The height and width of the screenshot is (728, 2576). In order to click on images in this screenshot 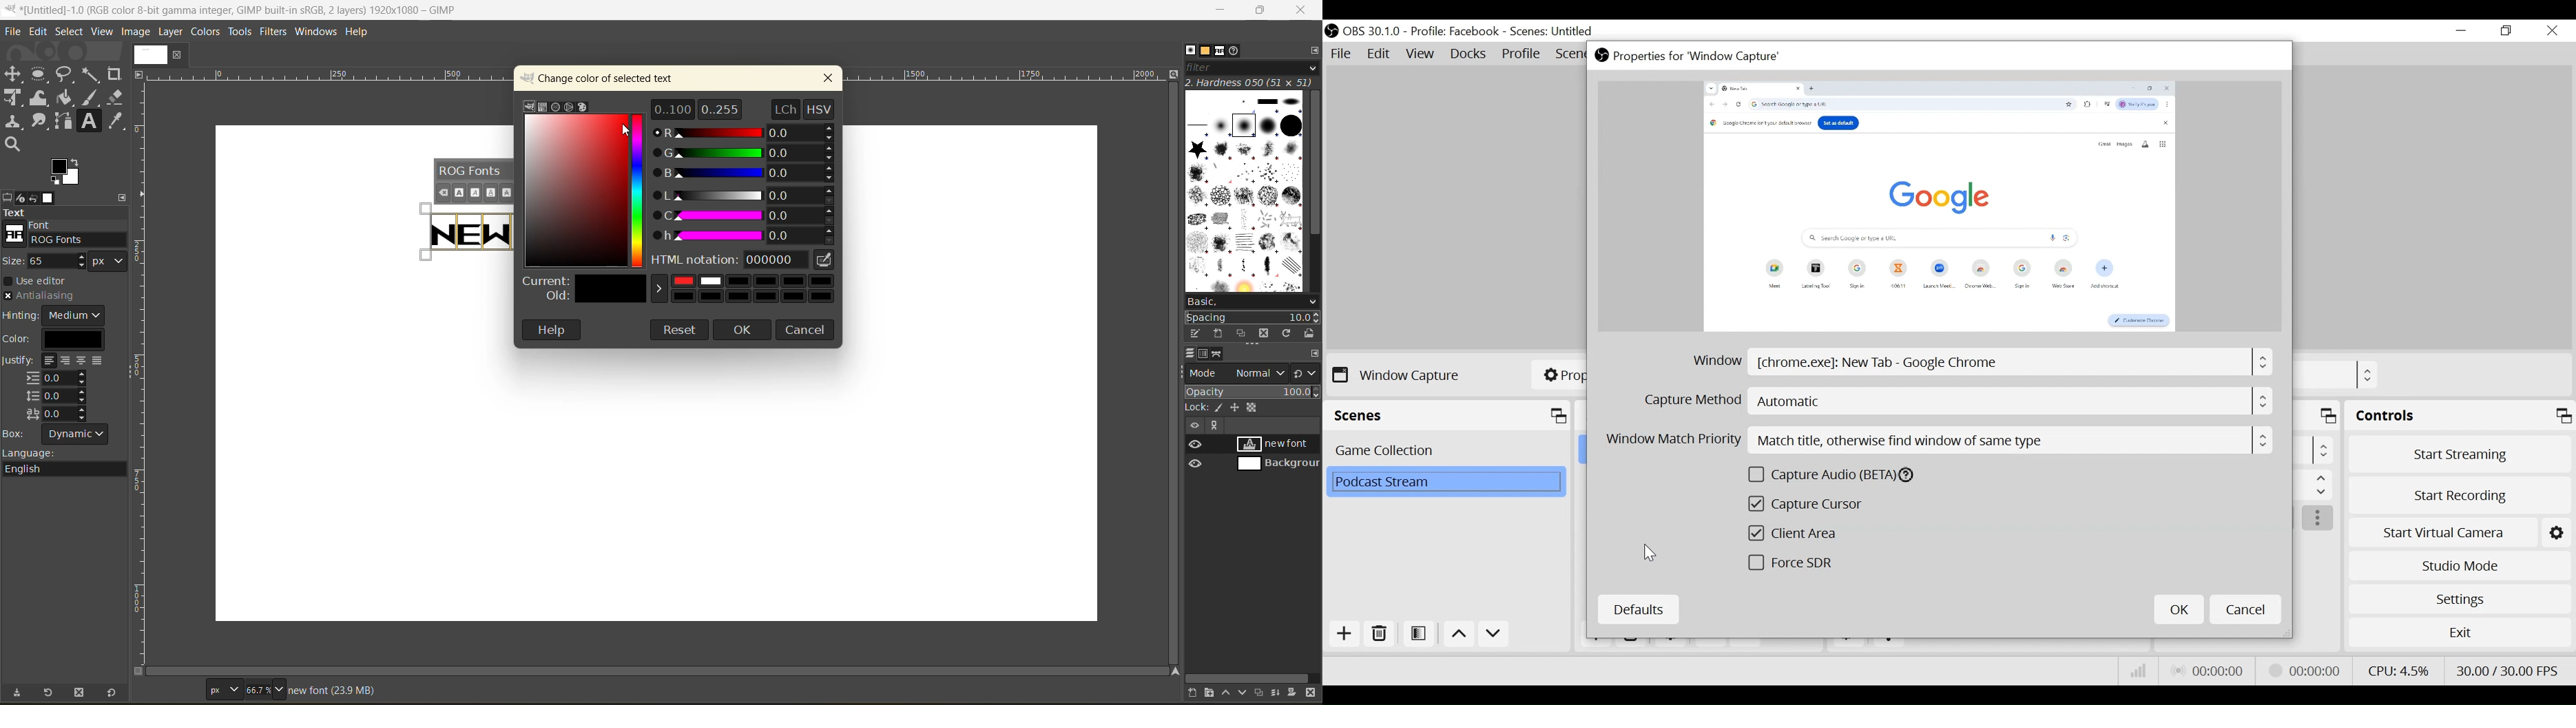, I will do `click(50, 198)`.